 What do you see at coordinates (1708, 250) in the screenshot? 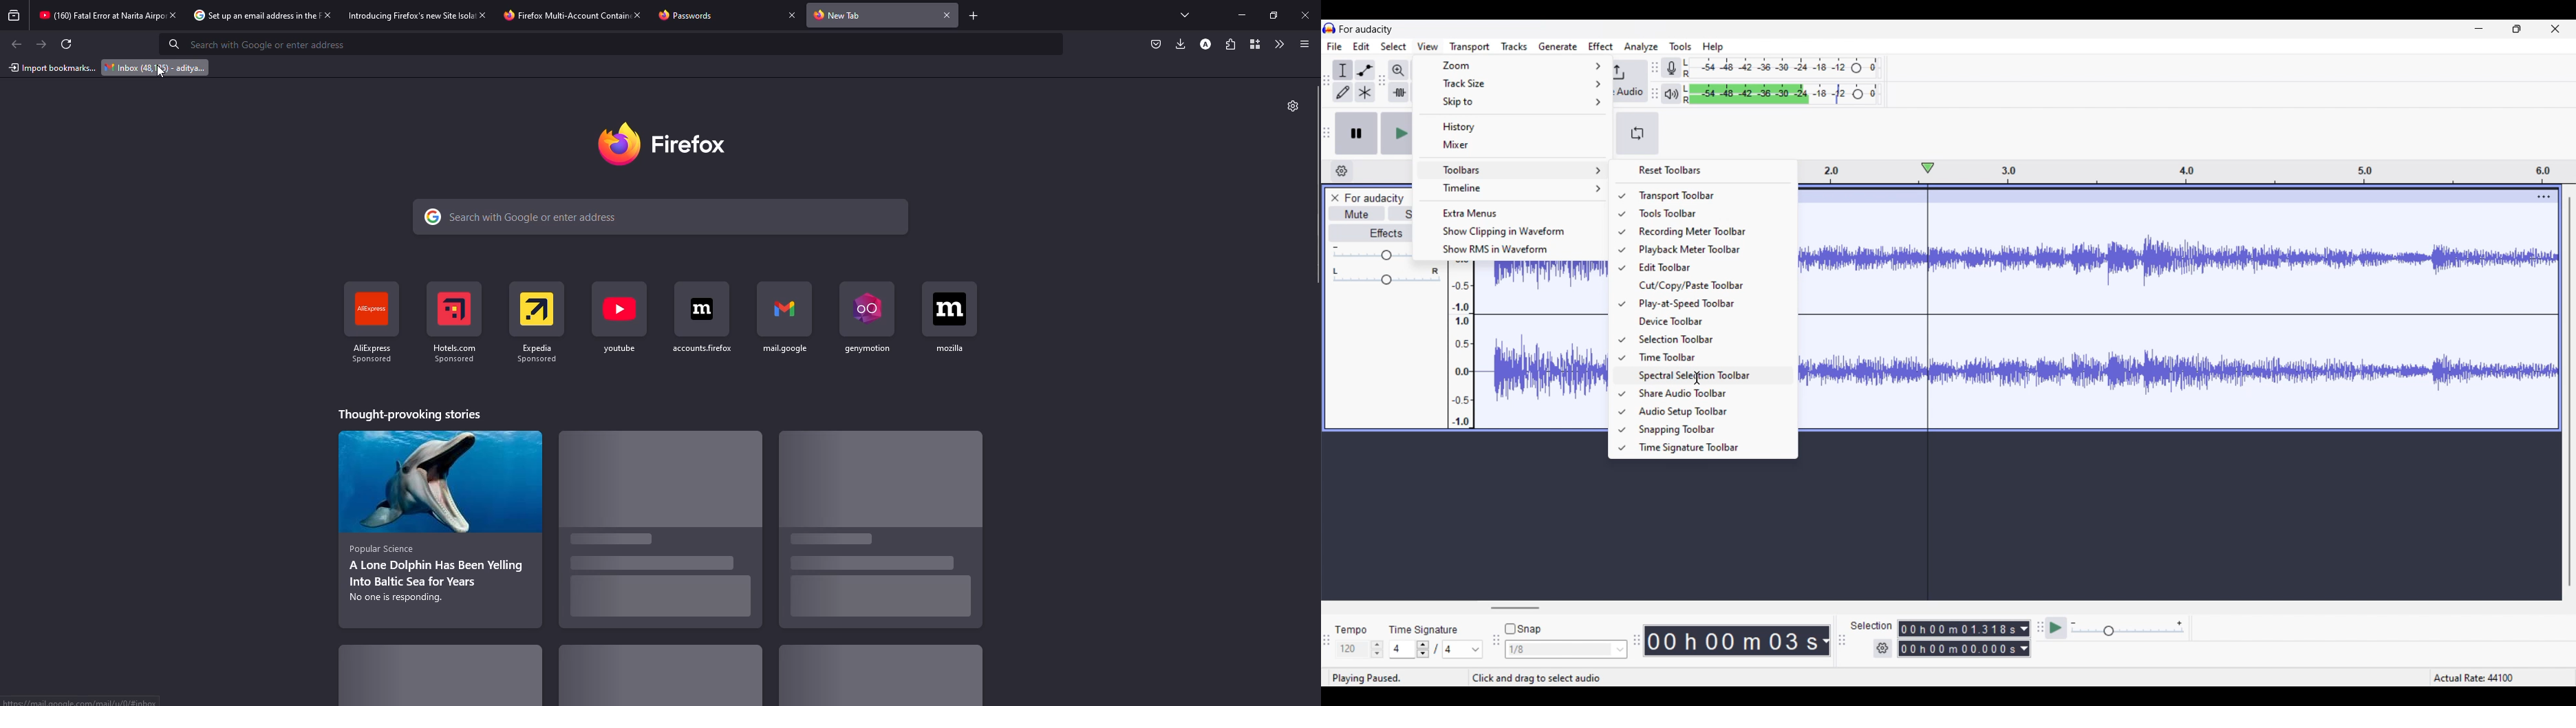
I see `Playback meter toolbar` at bounding box center [1708, 250].